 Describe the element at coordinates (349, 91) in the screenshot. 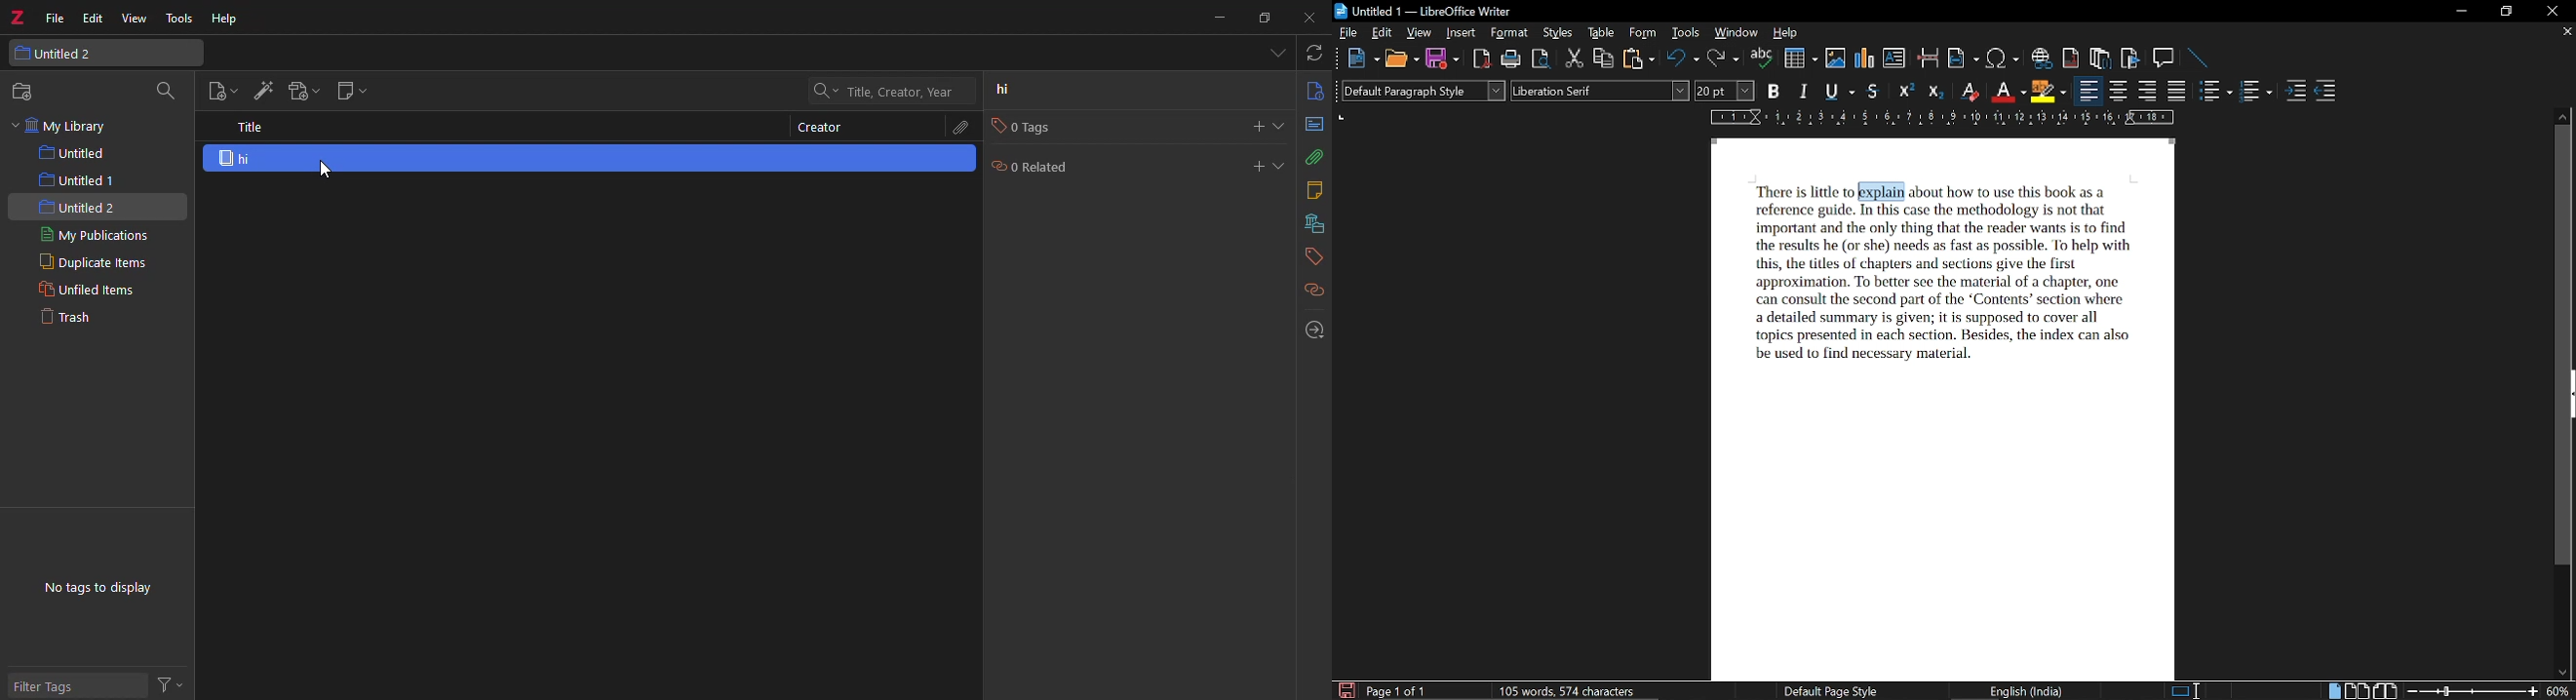

I see `new note` at that location.